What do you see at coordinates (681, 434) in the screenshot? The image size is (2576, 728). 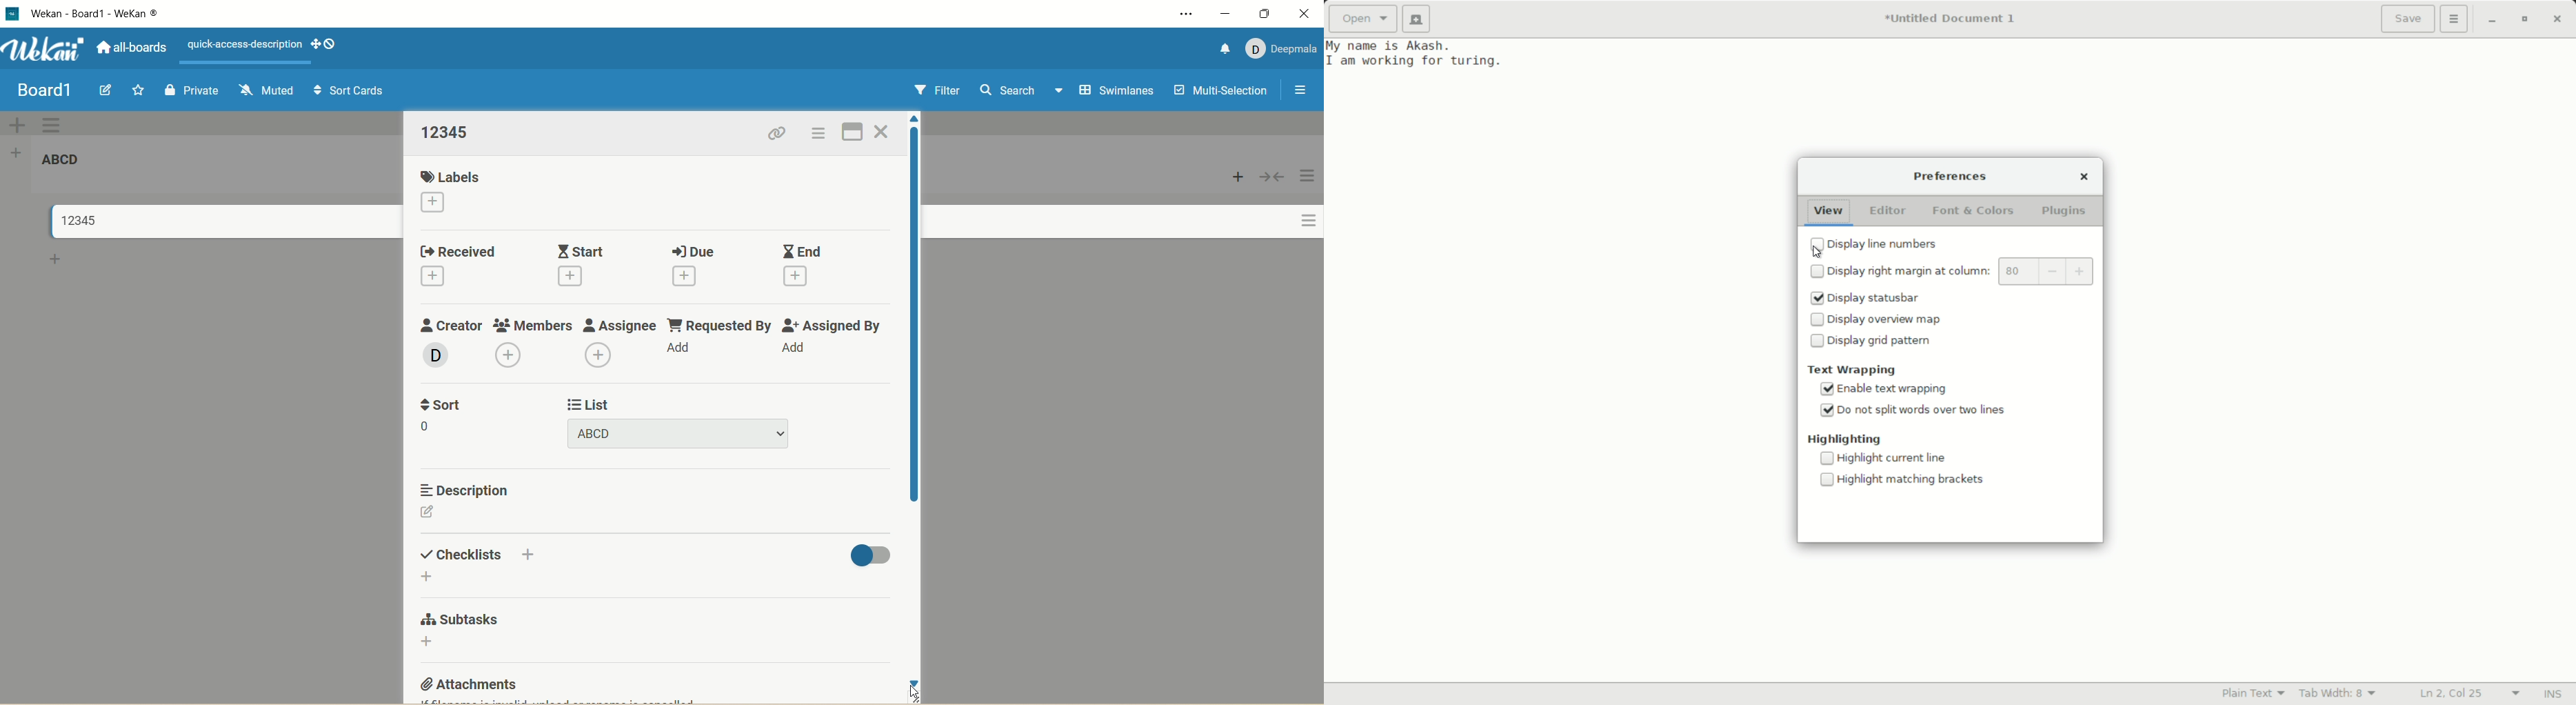 I see `title` at bounding box center [681, 434].